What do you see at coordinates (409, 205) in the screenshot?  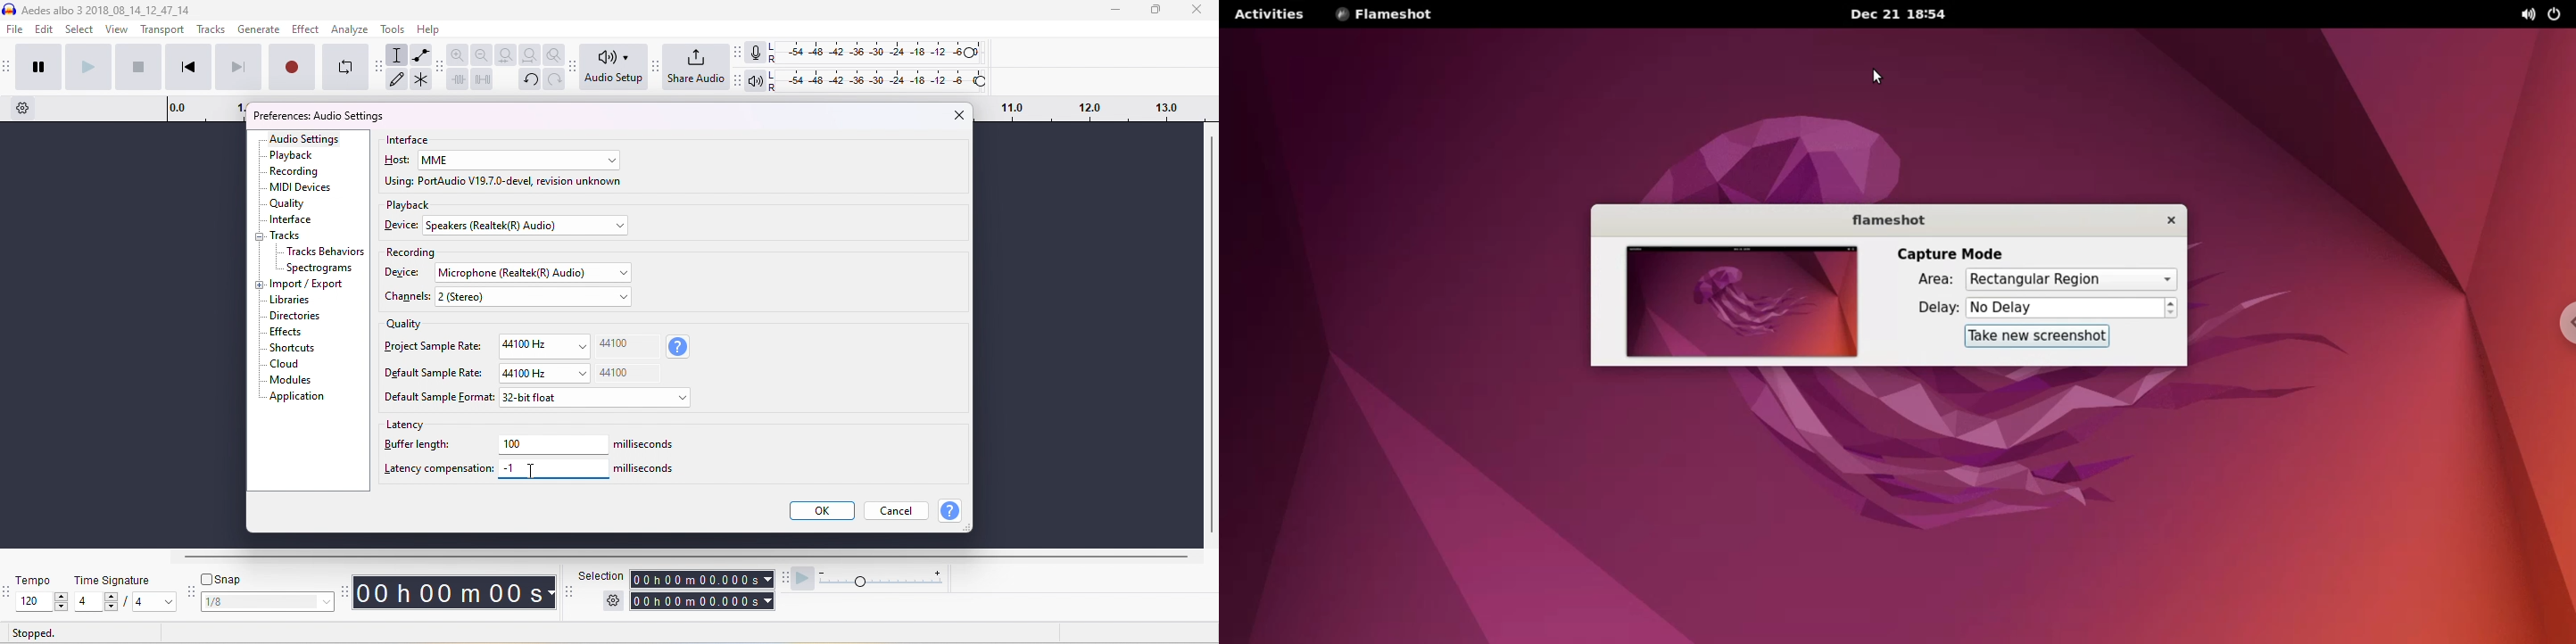 I see `playback` at bounding box center [409, 205].